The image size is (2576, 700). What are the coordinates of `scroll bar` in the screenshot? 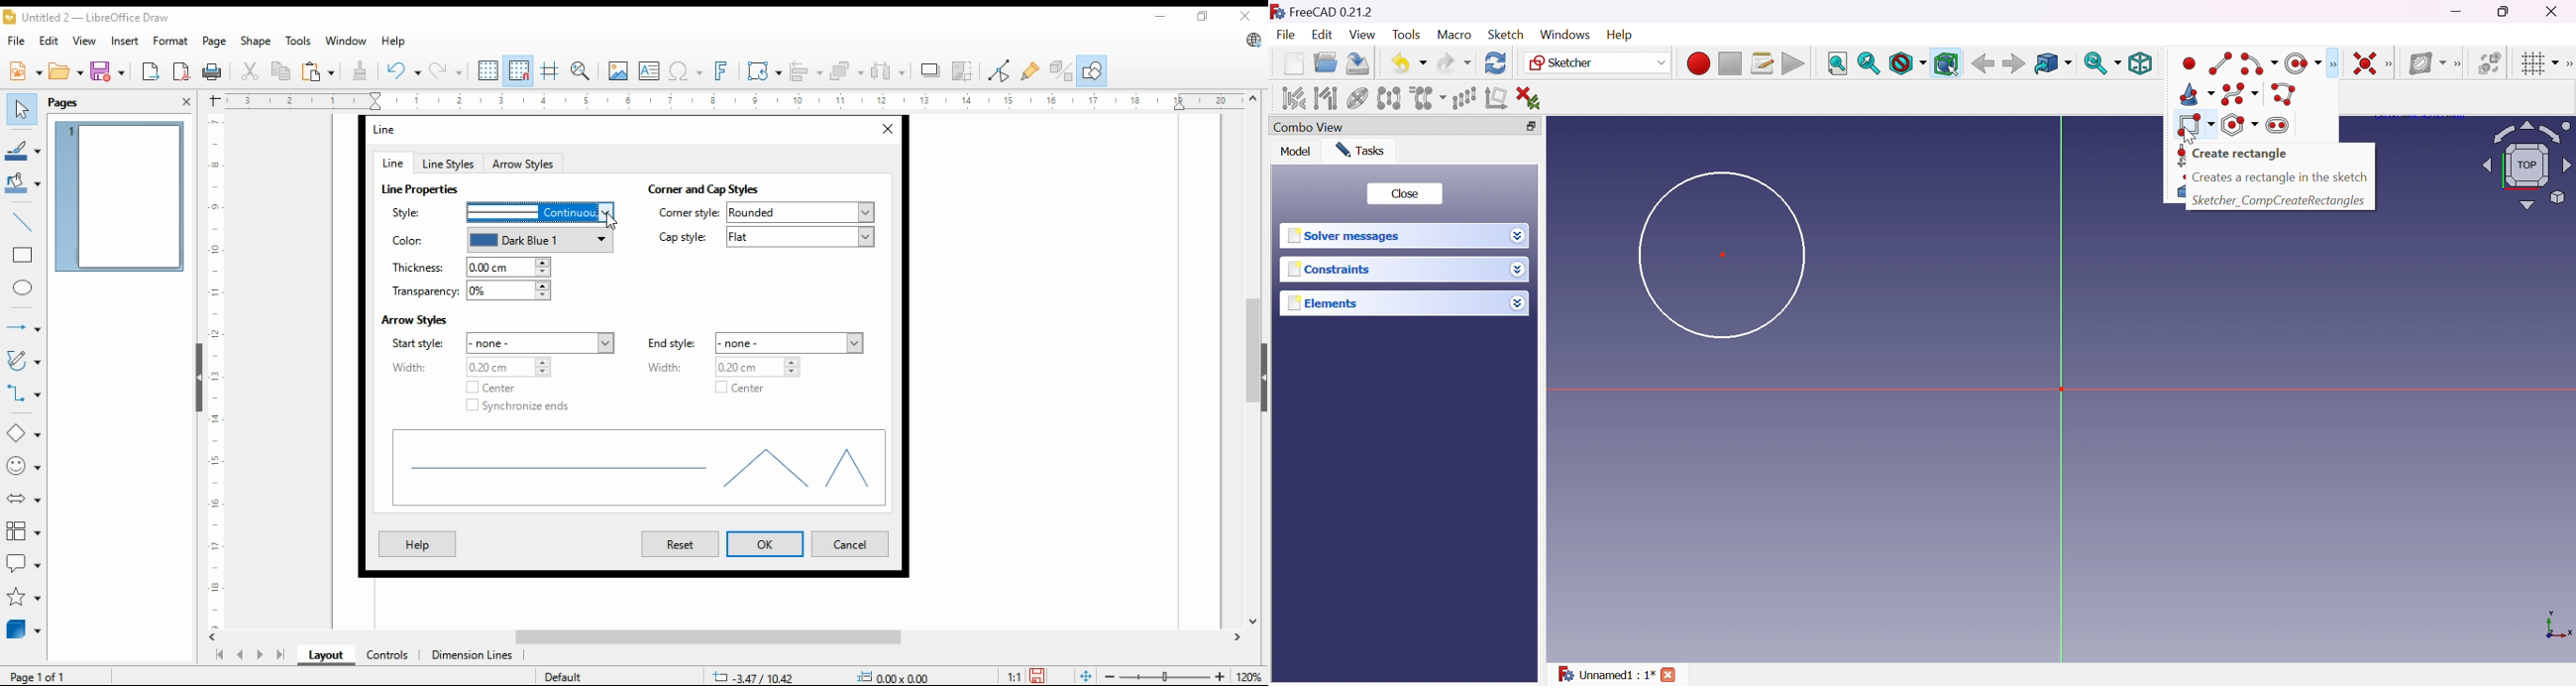 It's located at (733, 638).